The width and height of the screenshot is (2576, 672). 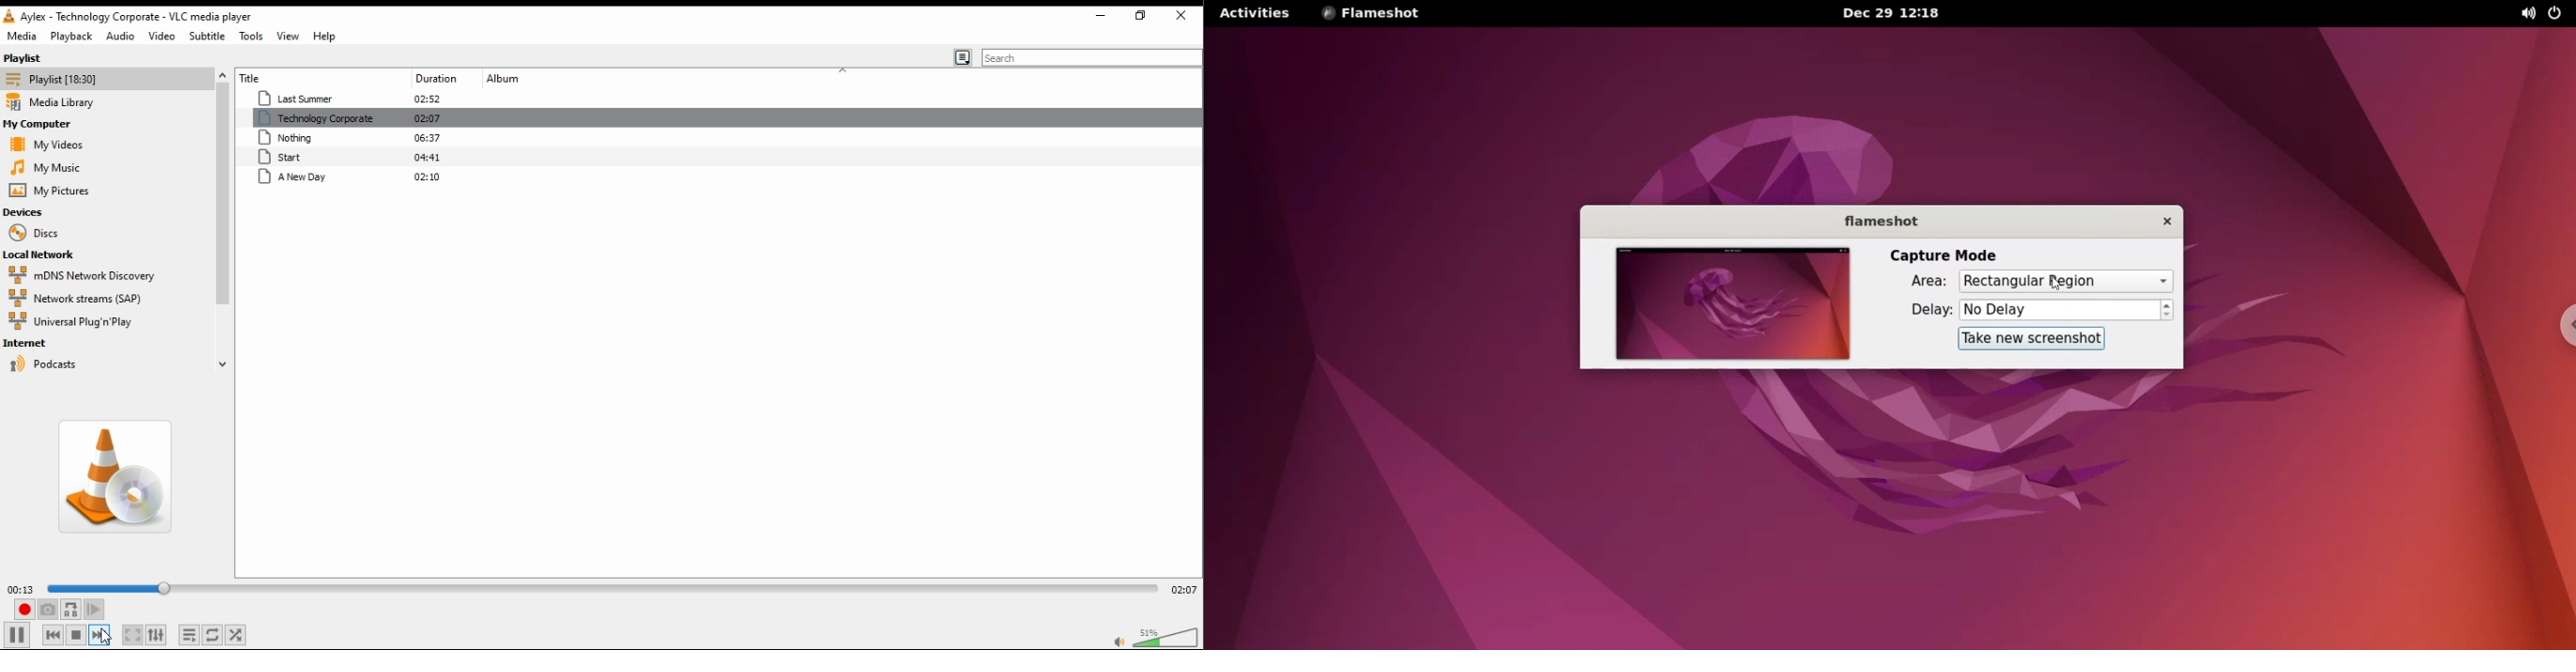 What do you see at coordinates (126, 39) in the screenshot?
I see `audio` at bounding box center [126, 39].